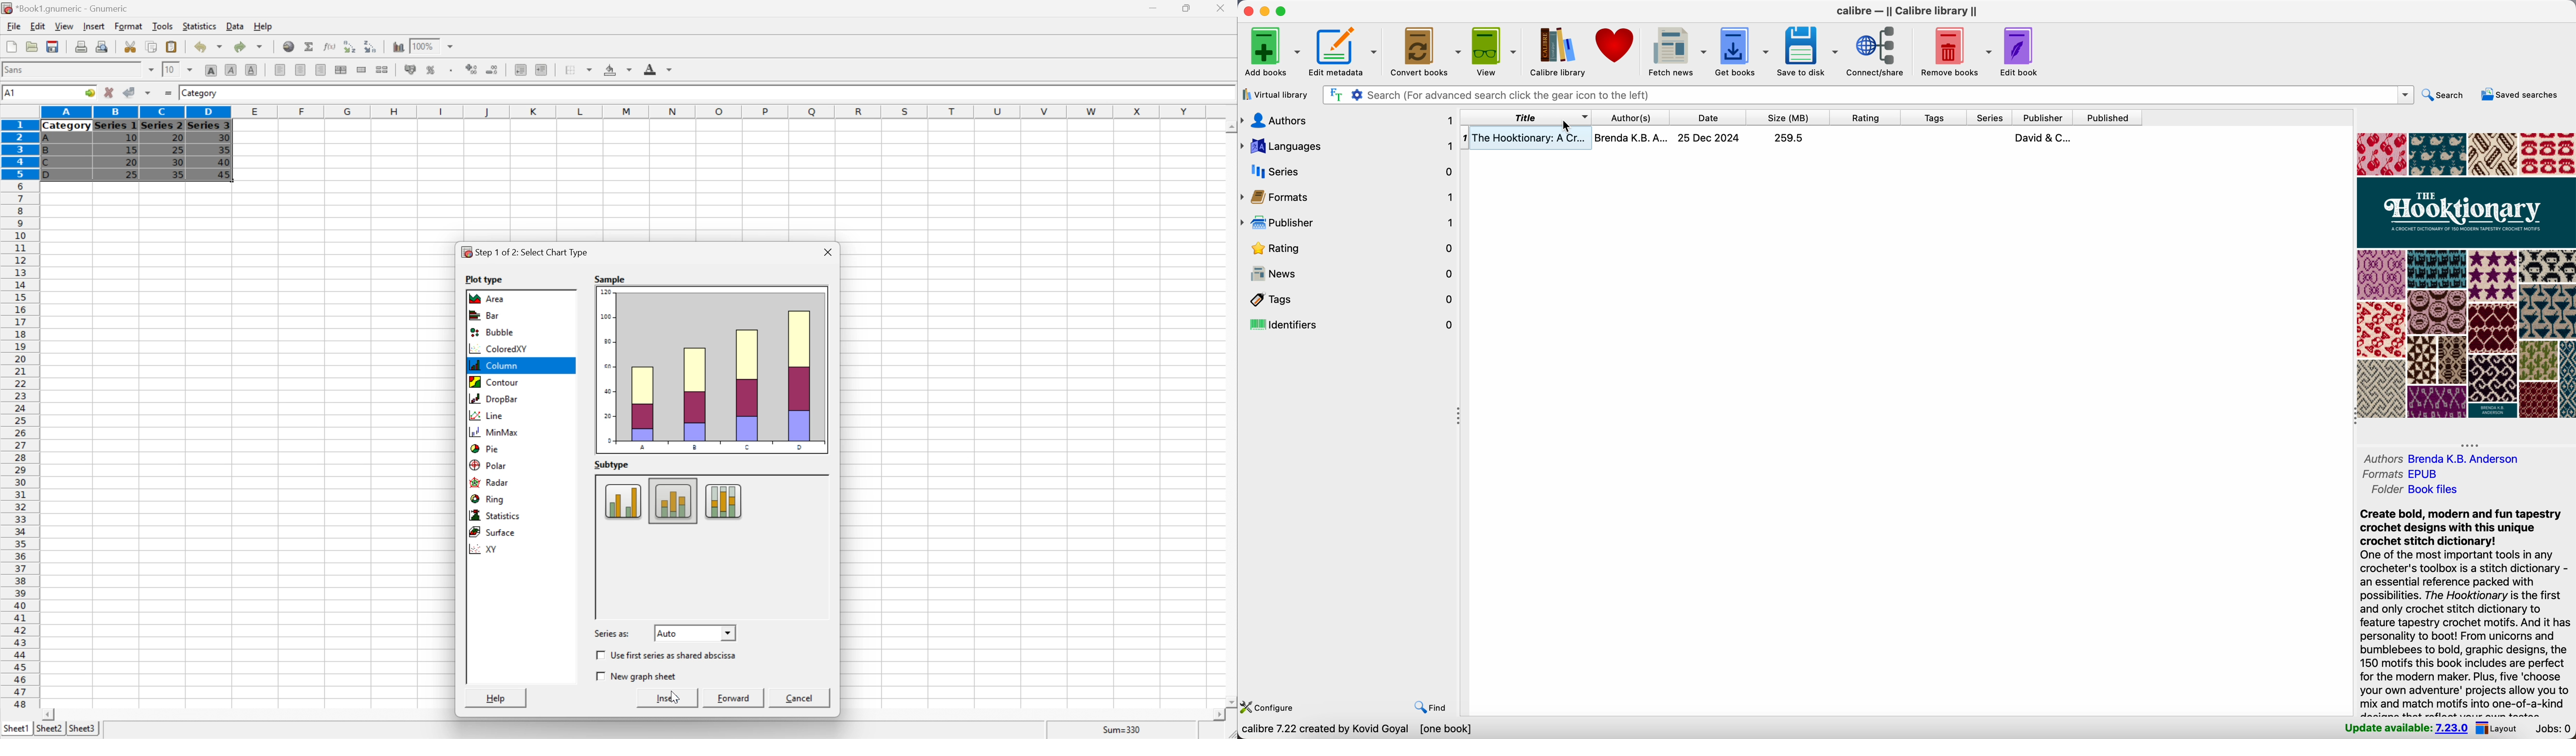 This screenshot has width=2576, height=756. What do you see at coordinates (1618, 47) in the screenshot?
I see `donate` at bounding box center [1618, 47].